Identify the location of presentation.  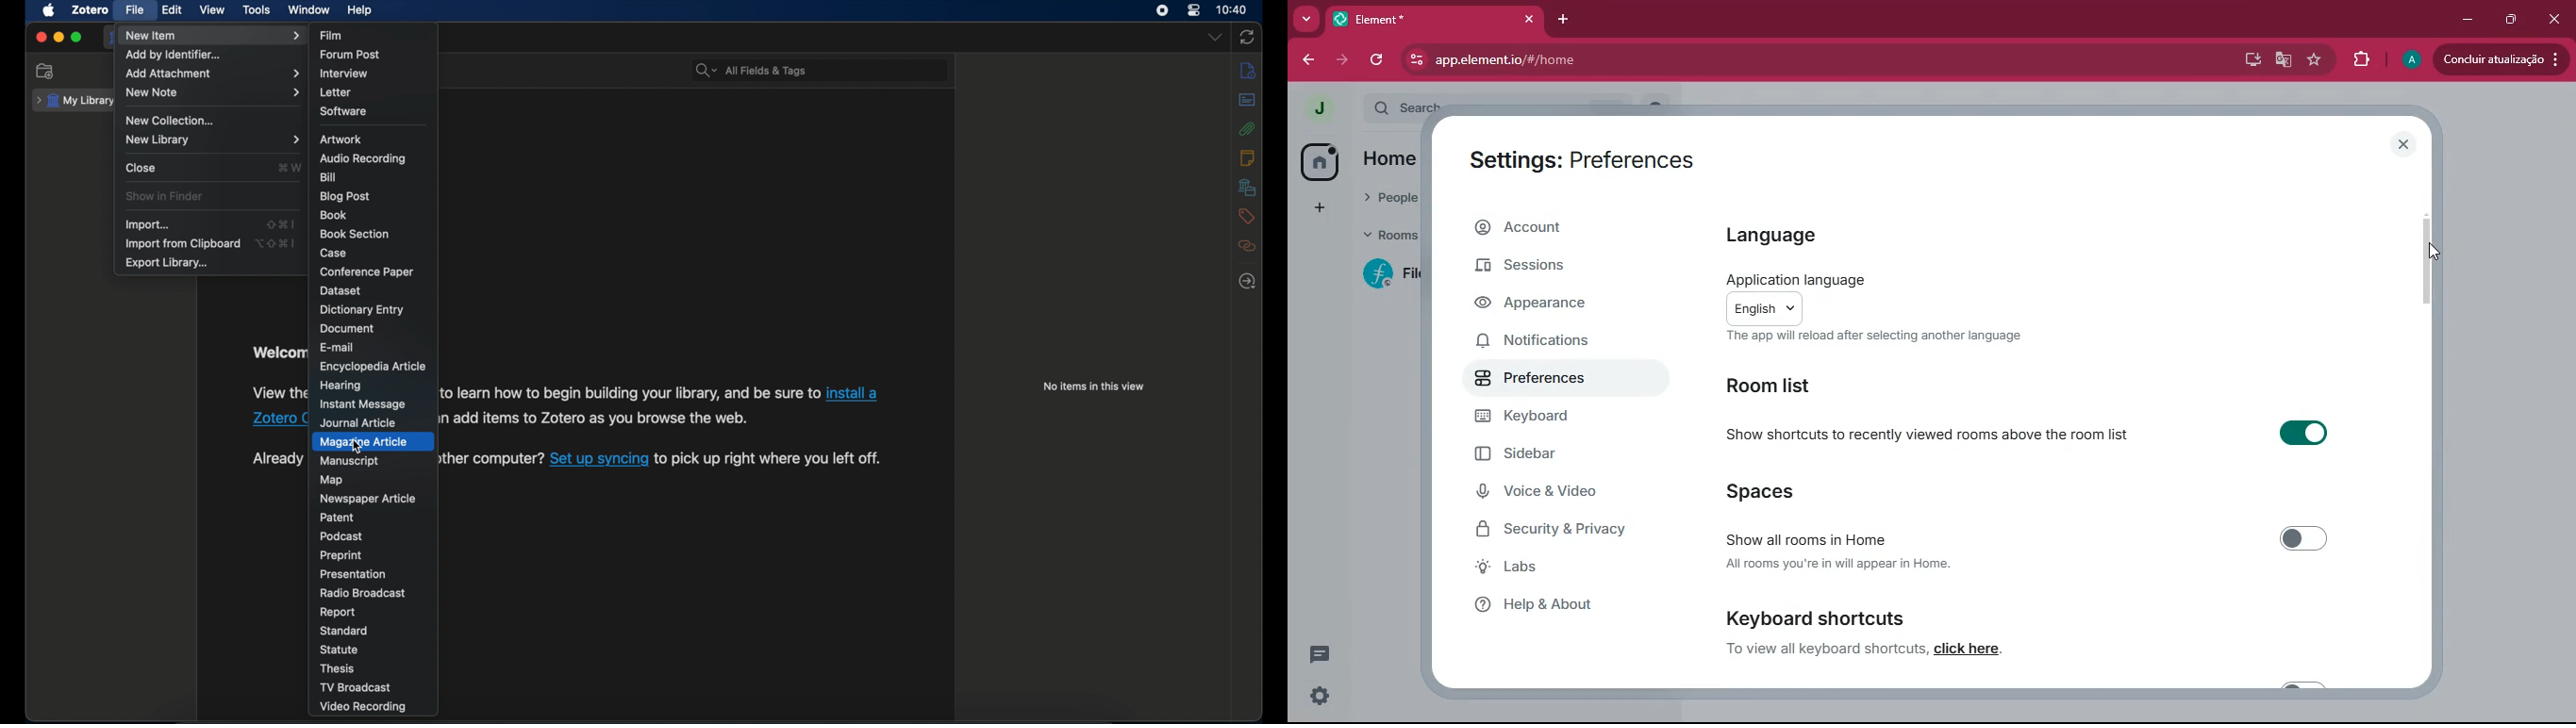
(355, 574).